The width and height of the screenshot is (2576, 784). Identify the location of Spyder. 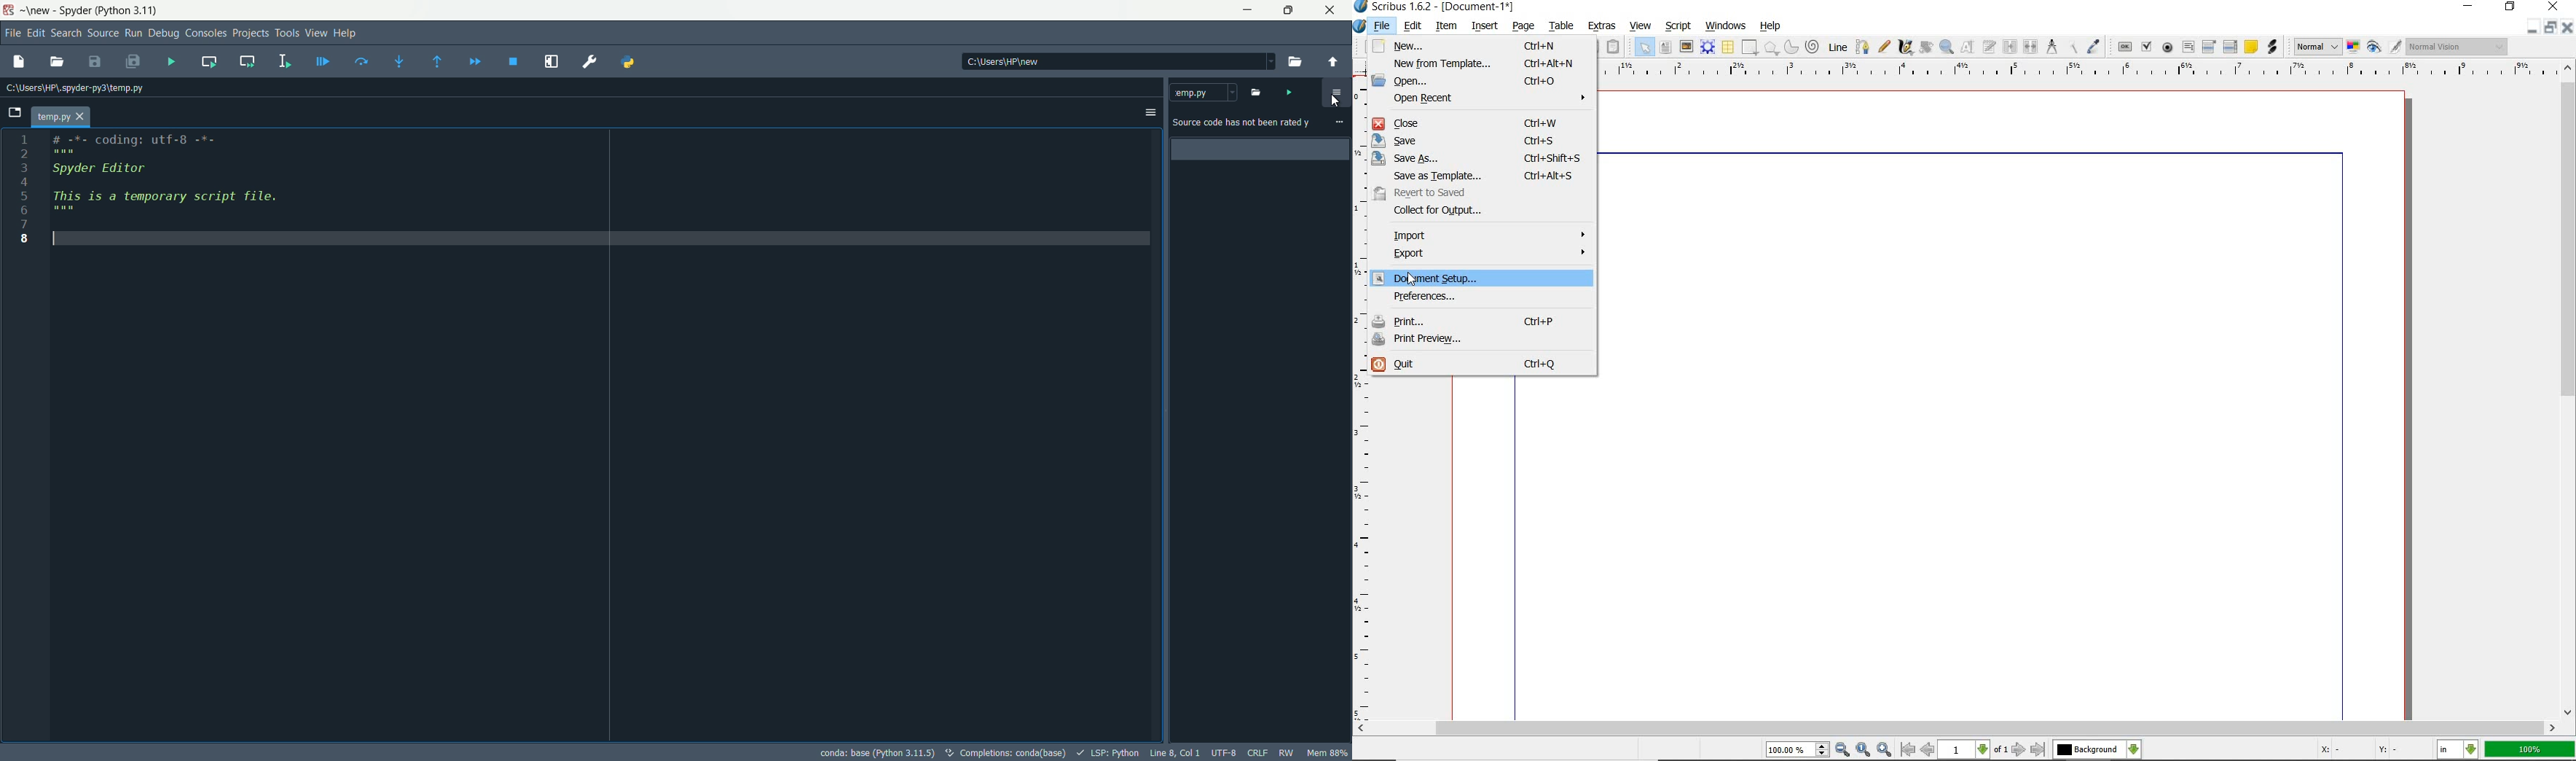
(75, 11).